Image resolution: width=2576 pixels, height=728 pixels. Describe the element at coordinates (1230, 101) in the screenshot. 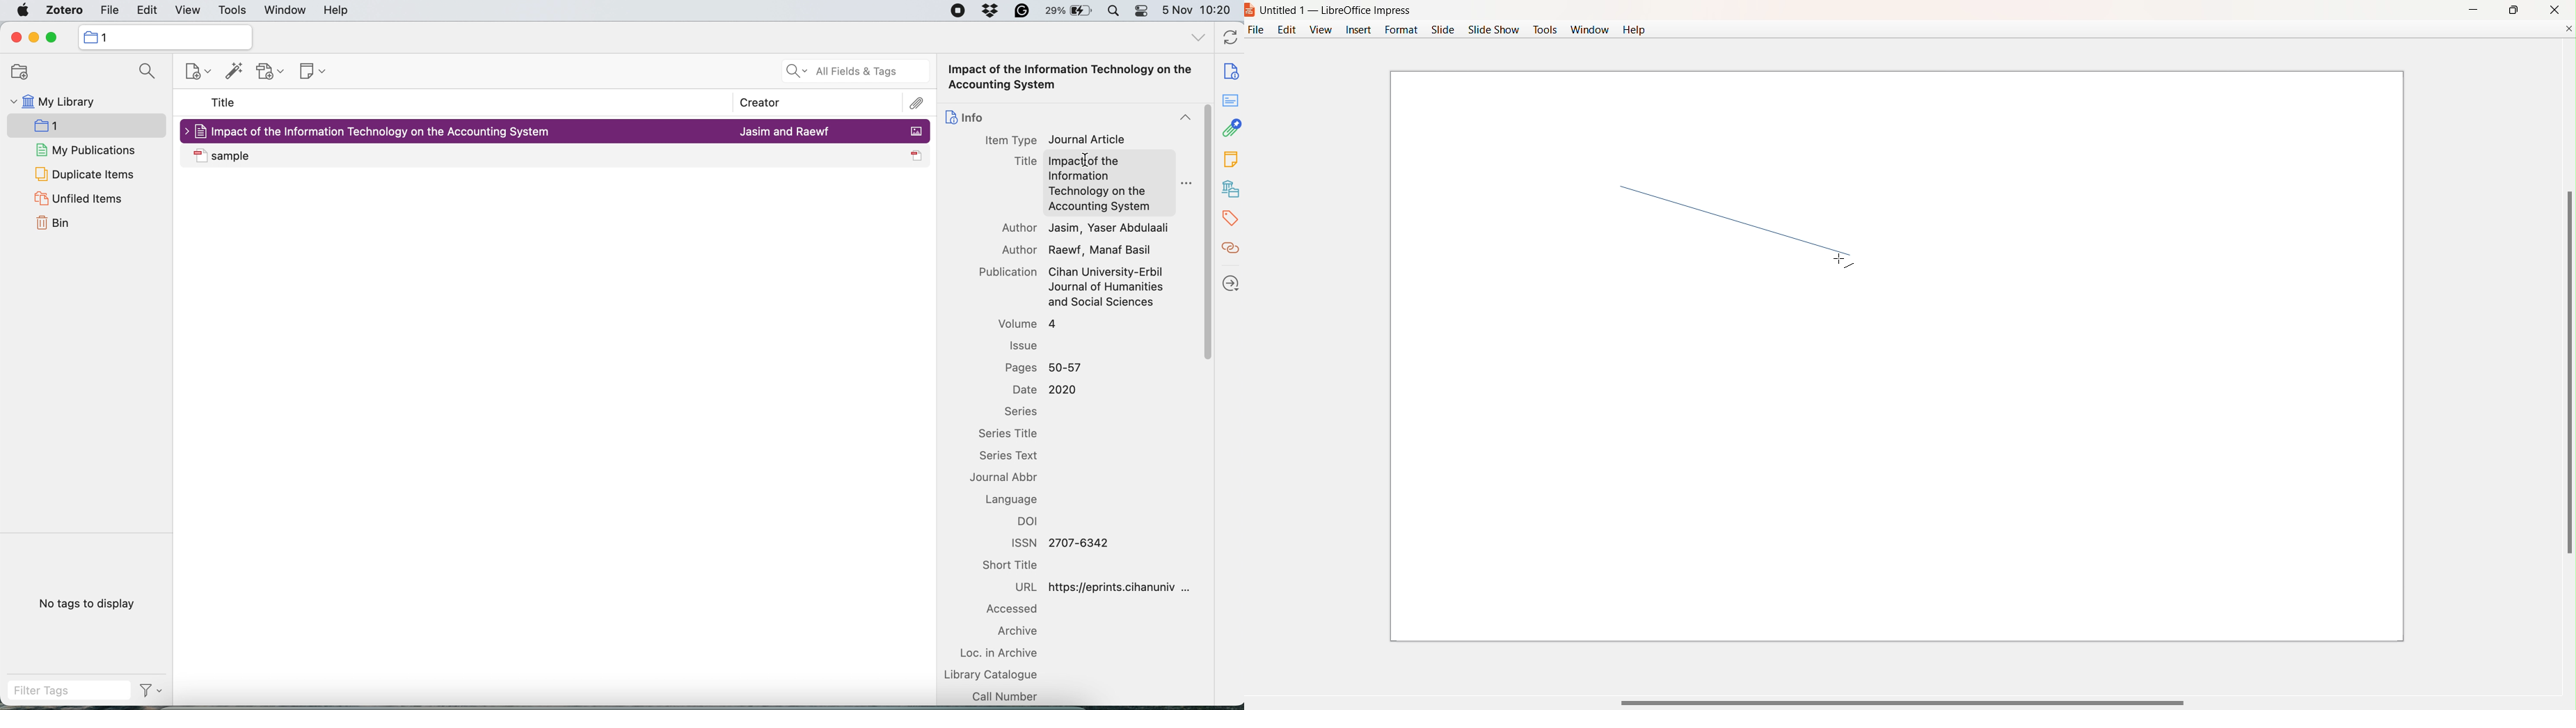

I see `abstract` at that location.